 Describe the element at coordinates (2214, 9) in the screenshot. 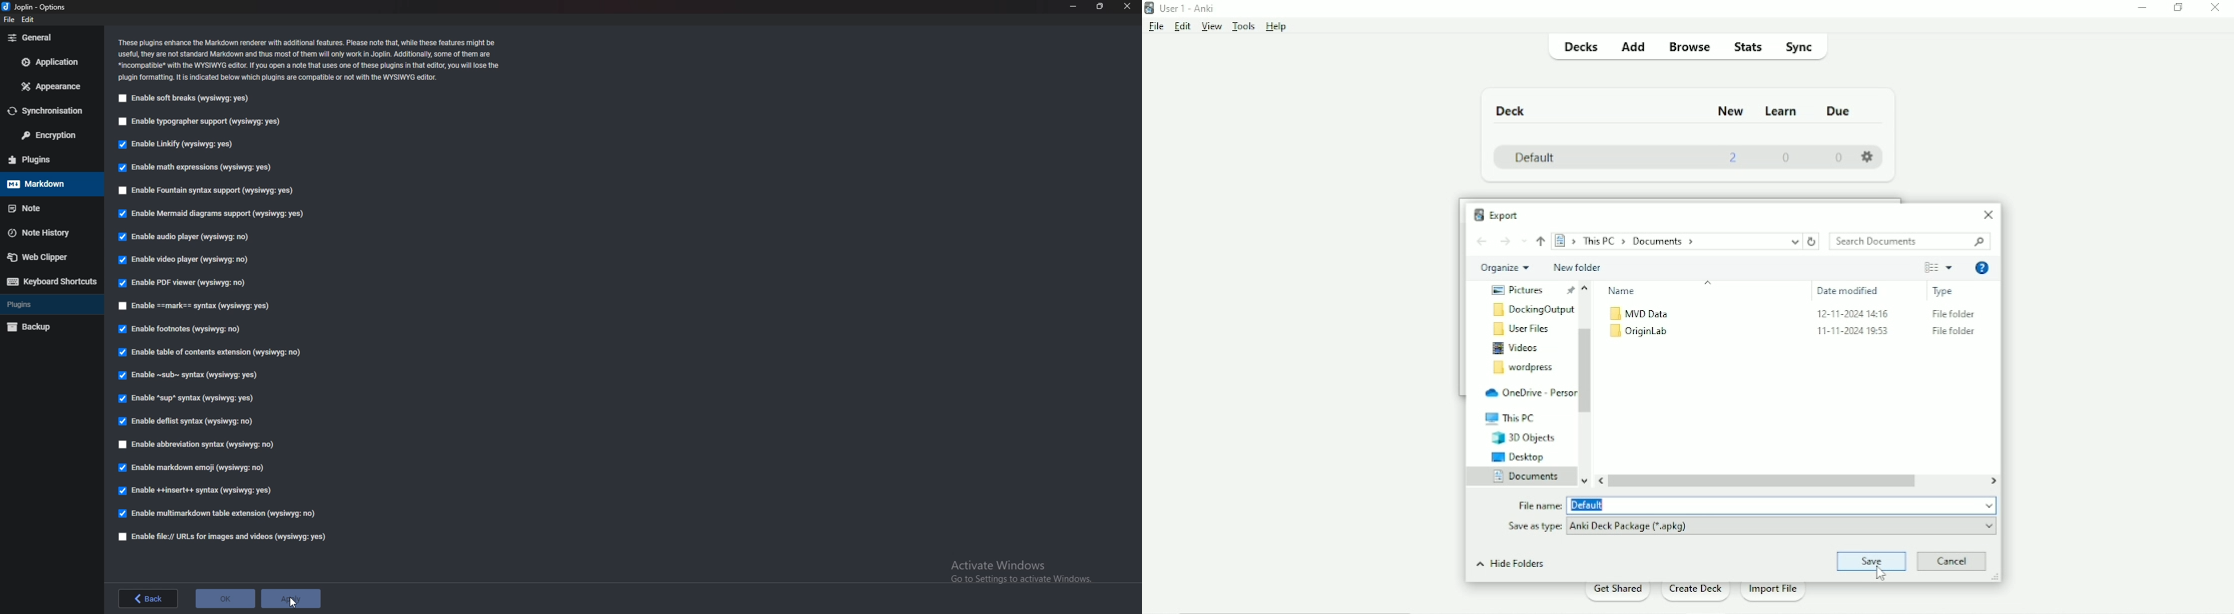

I see `Close` at that location.